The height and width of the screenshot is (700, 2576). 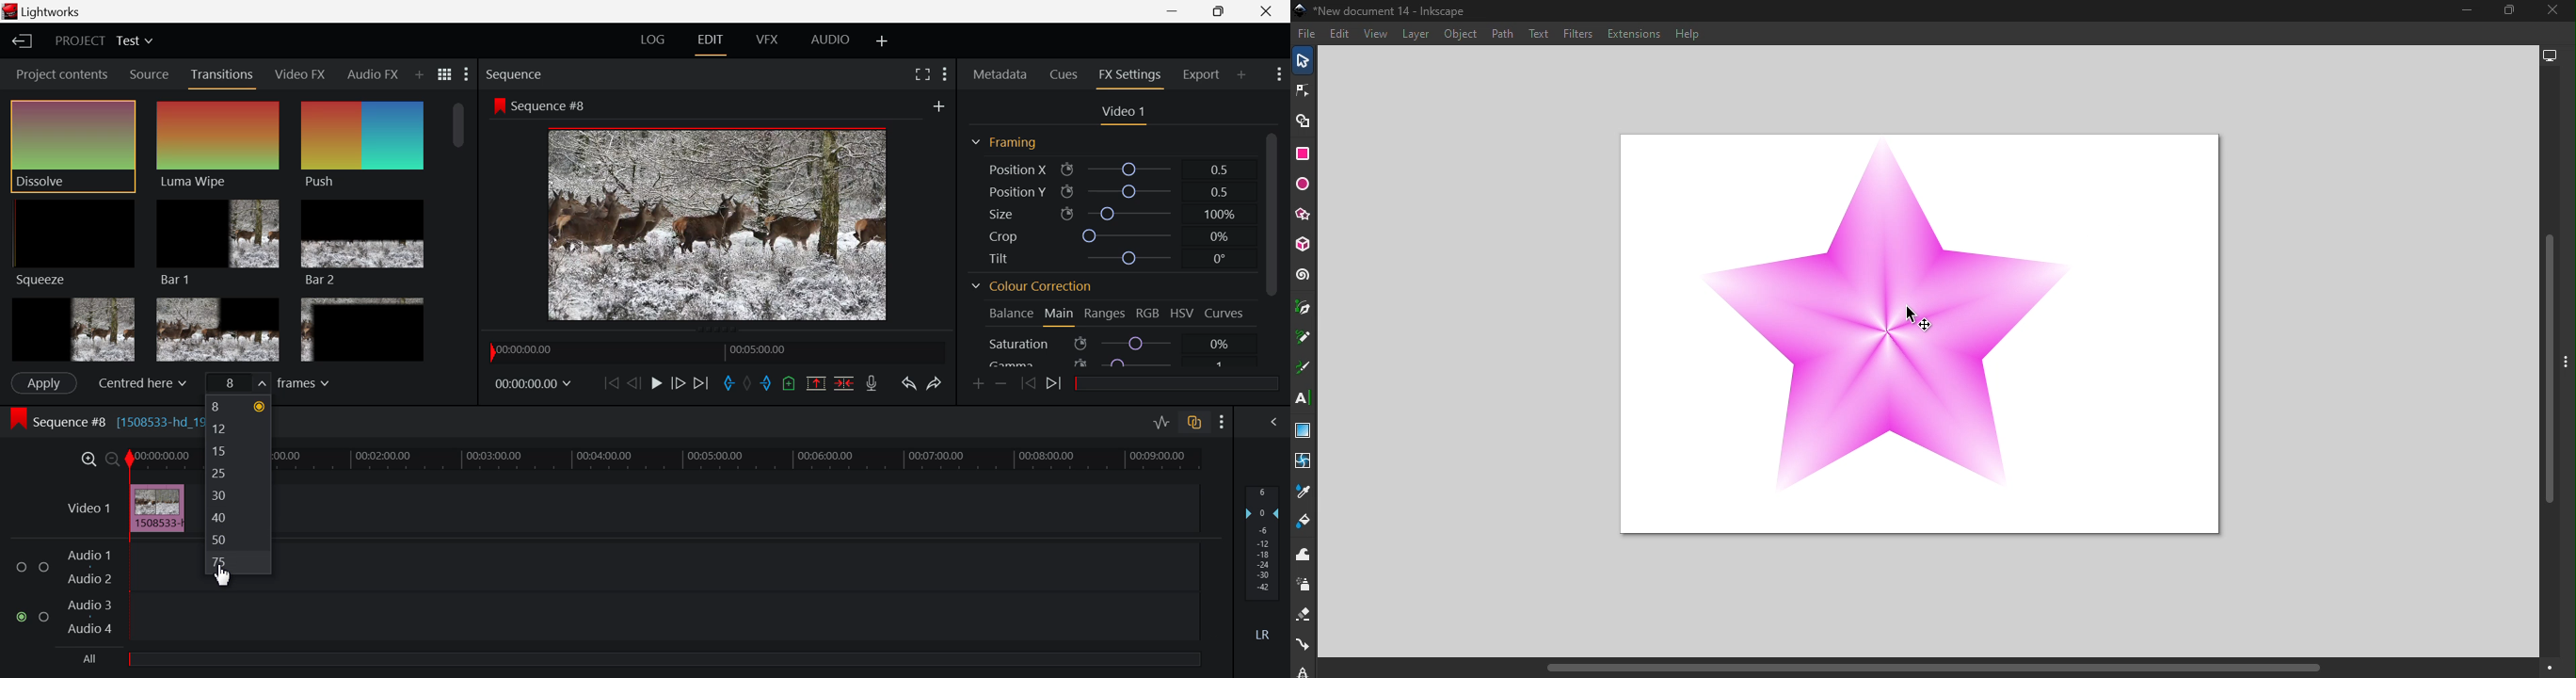 What do you see at coordinates (300, 76) in the screenshot?
I see `Video FX` at bounding box center [300, 76].